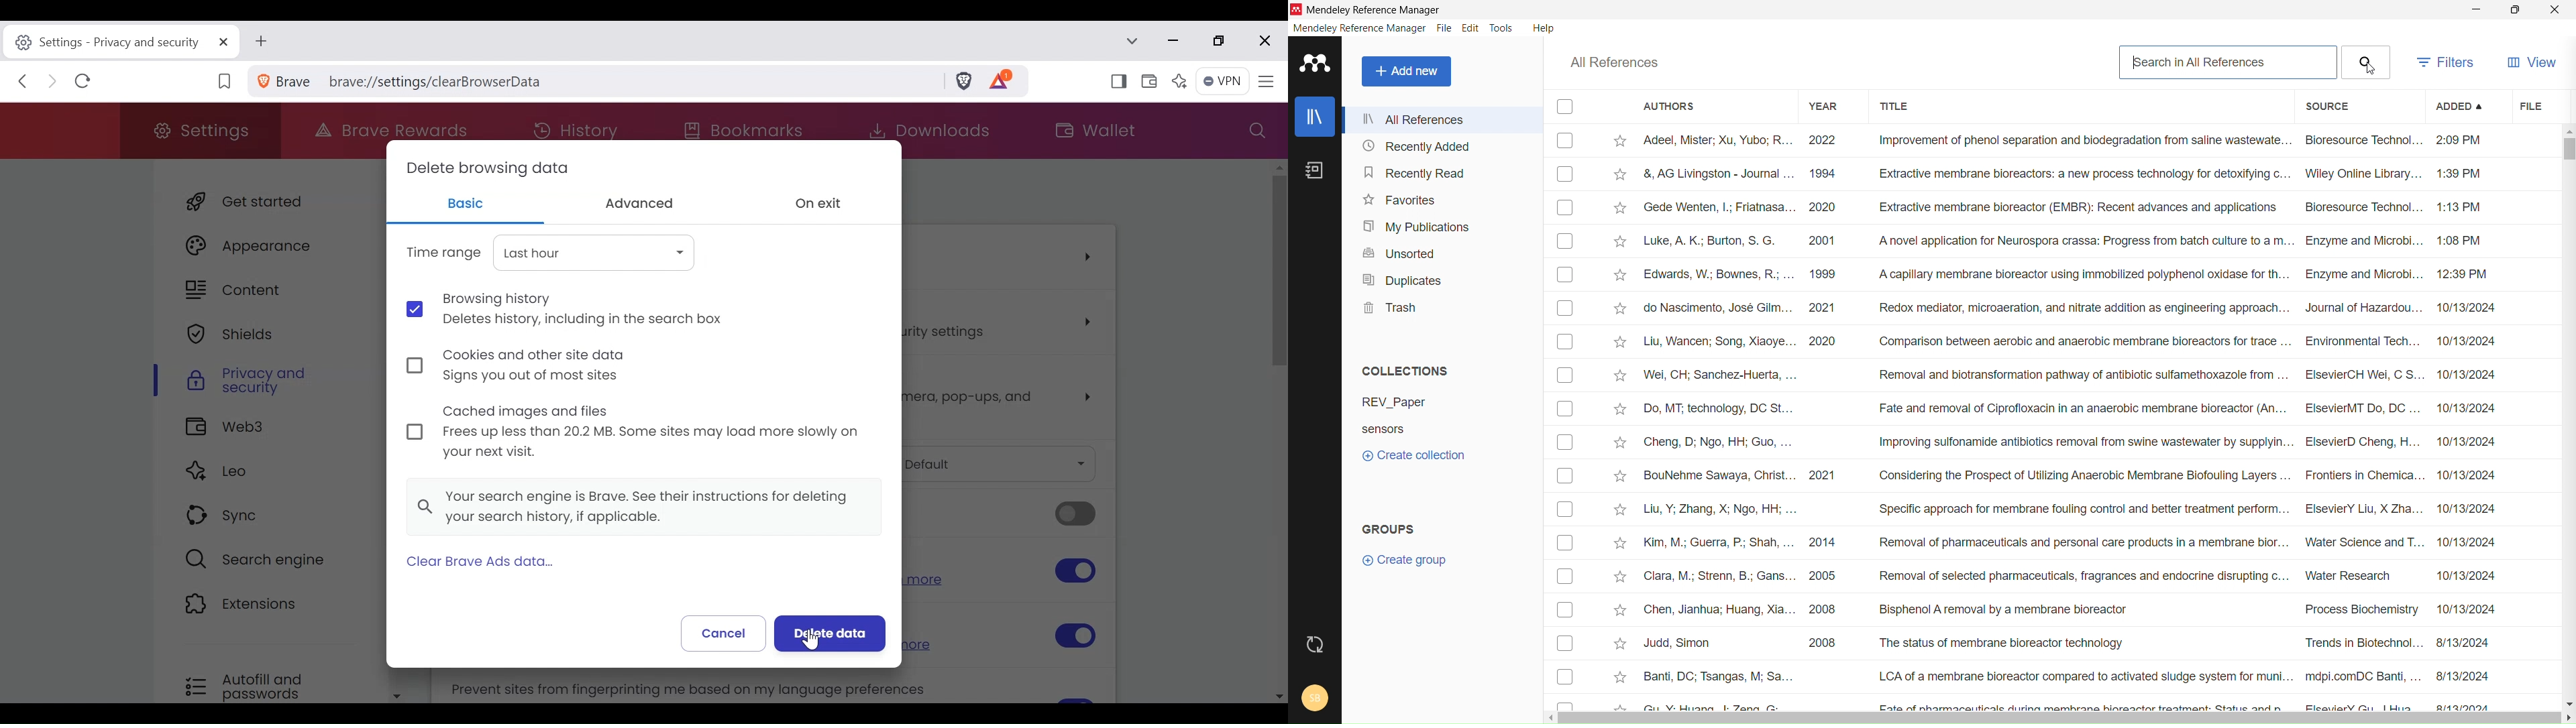  Describe the element at coordinates (1443, 146) in the screenshot. I see `recently added` at that location.